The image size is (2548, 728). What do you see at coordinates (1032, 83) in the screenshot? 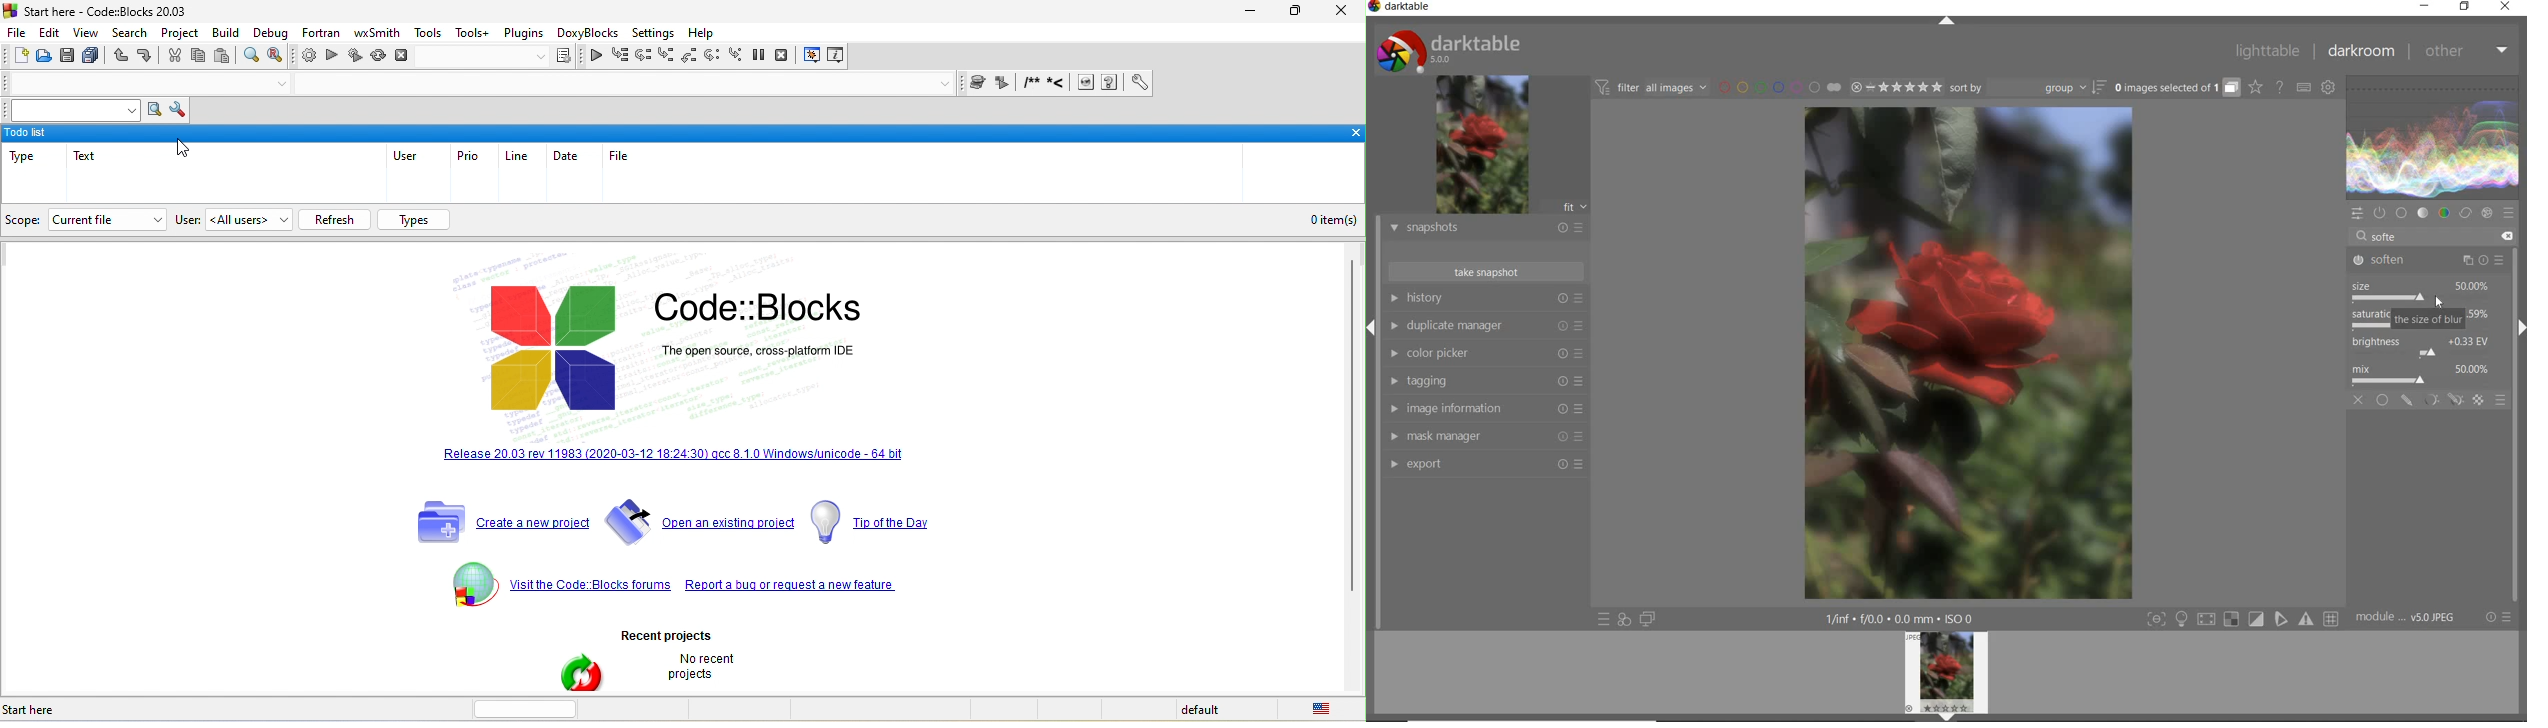
I see `block comment` at bounding box center [1032, 83].